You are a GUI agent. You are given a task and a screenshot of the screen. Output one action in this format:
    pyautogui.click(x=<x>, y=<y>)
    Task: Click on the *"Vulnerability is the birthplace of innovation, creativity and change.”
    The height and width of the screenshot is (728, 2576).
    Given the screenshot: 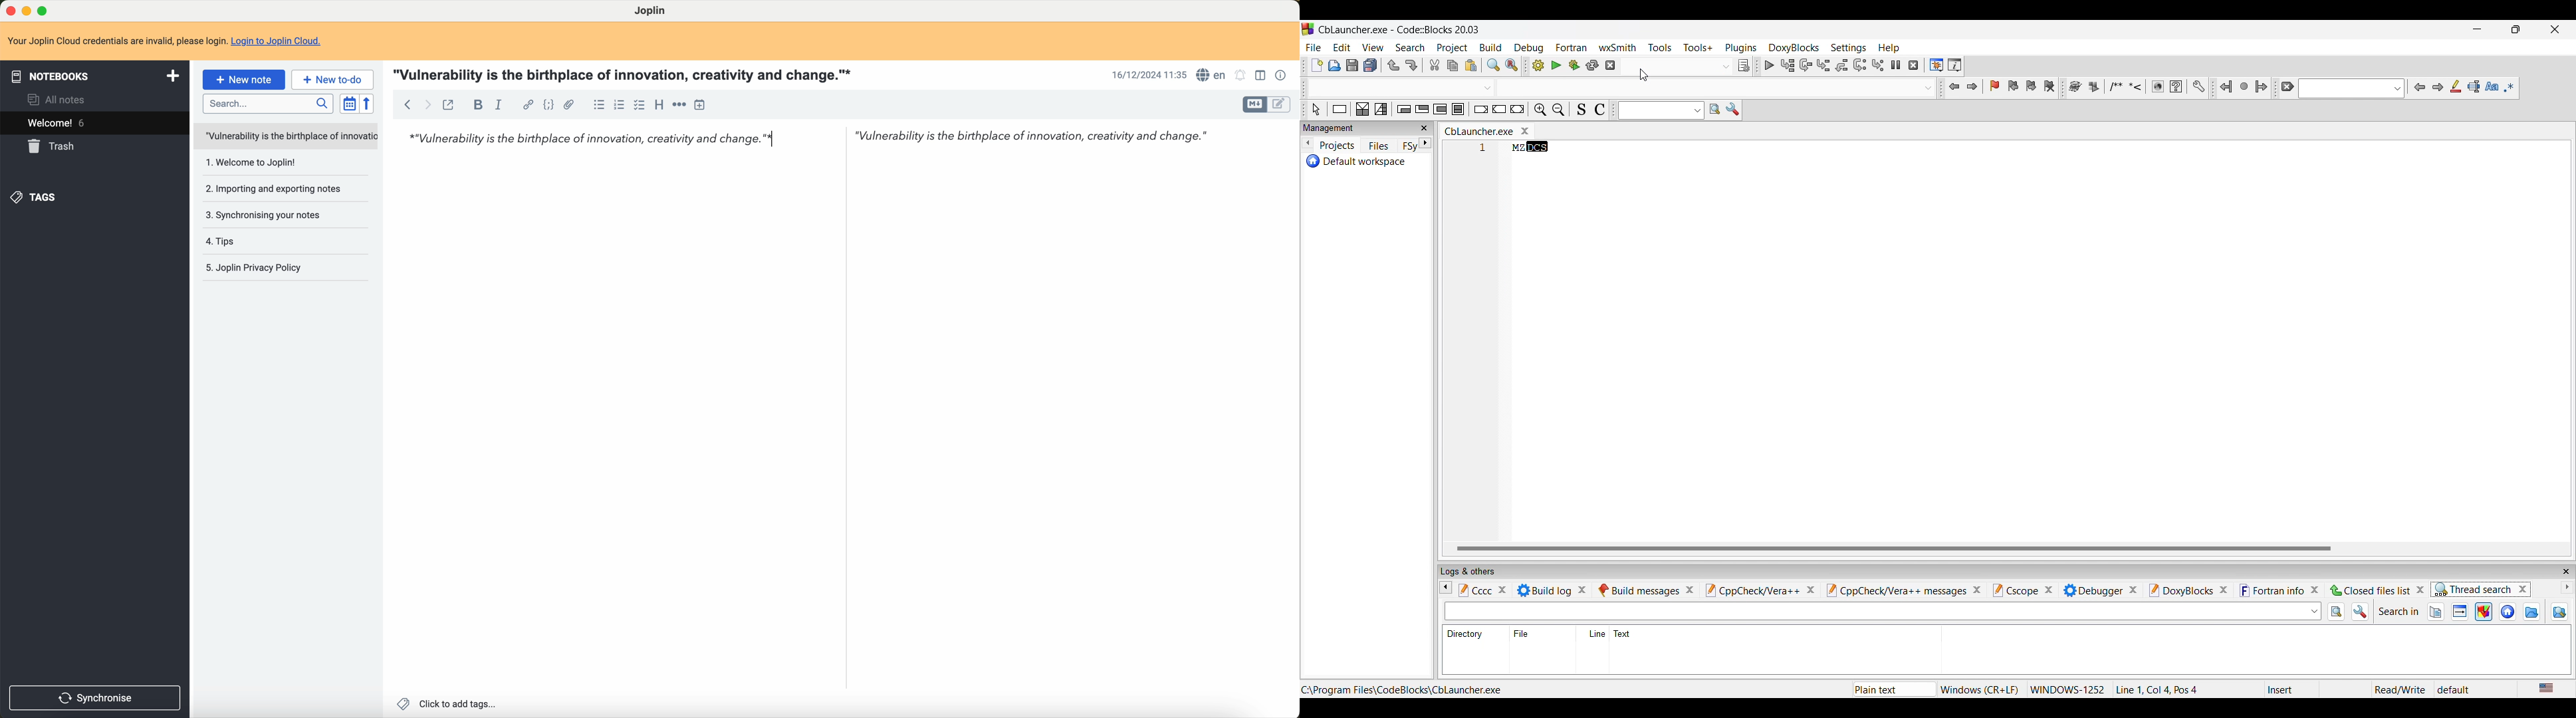 What is the action you would take?
    pyautogui.click(x=600, y=142)
    